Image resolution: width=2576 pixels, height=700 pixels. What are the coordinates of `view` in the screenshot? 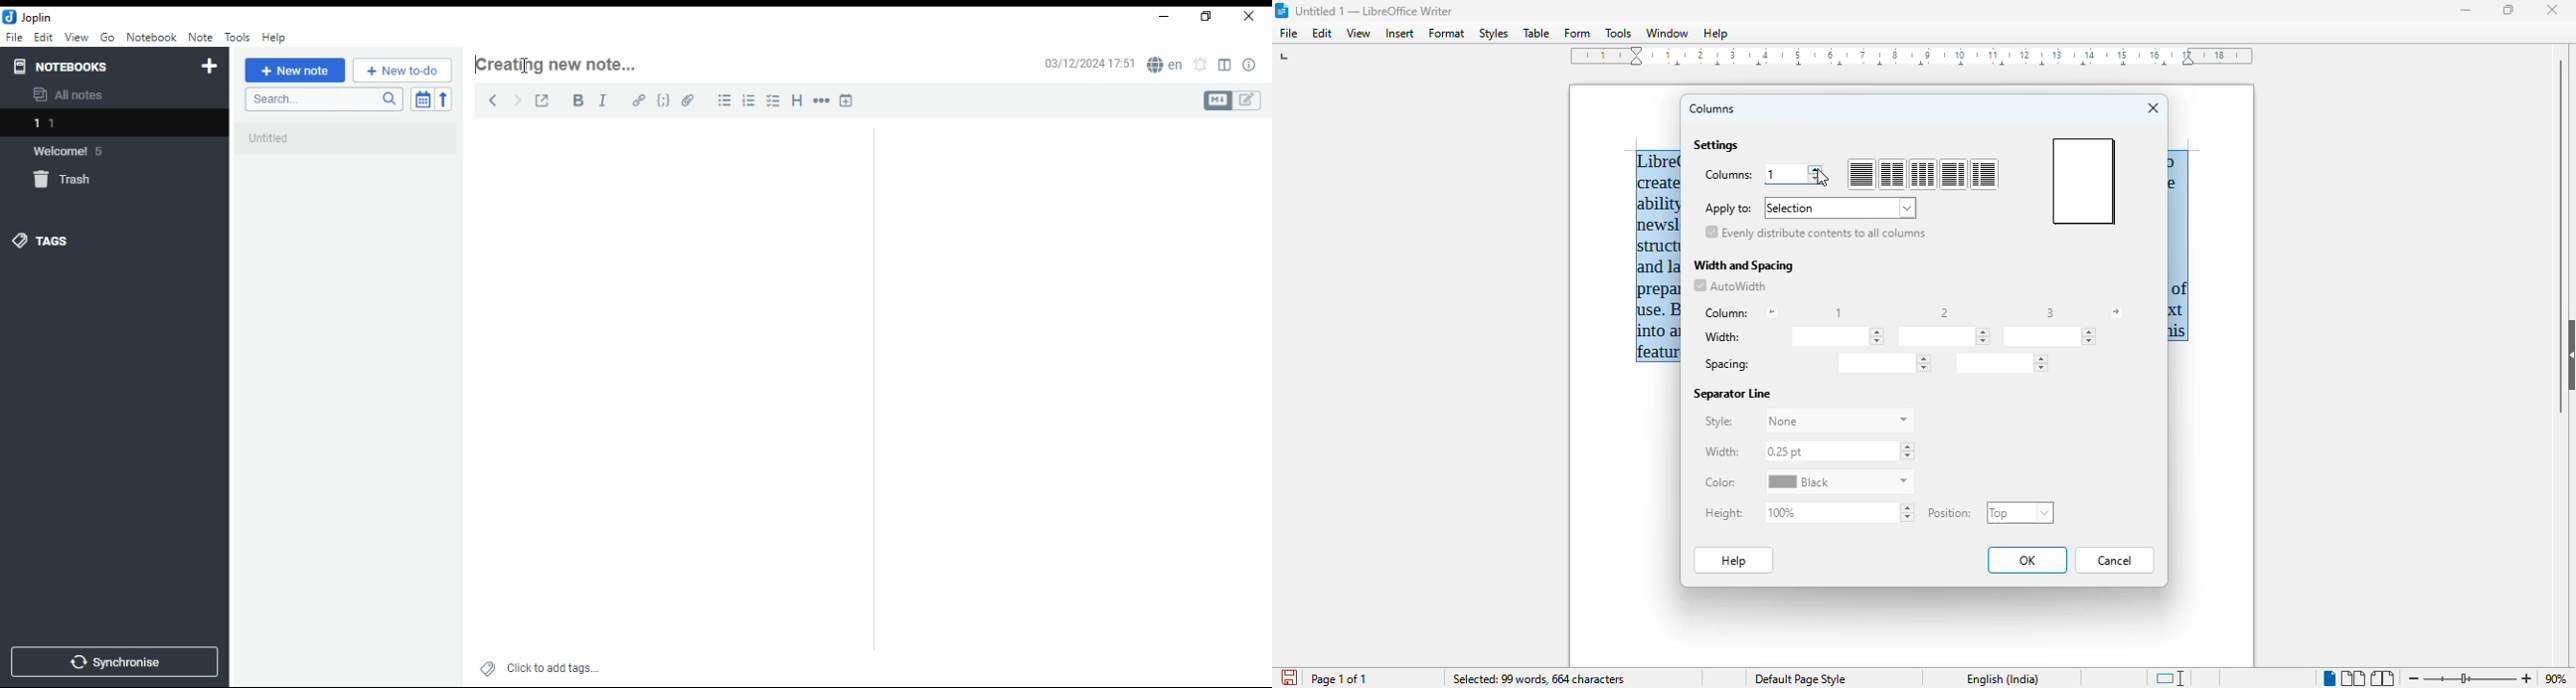 It's located at (76, 38).